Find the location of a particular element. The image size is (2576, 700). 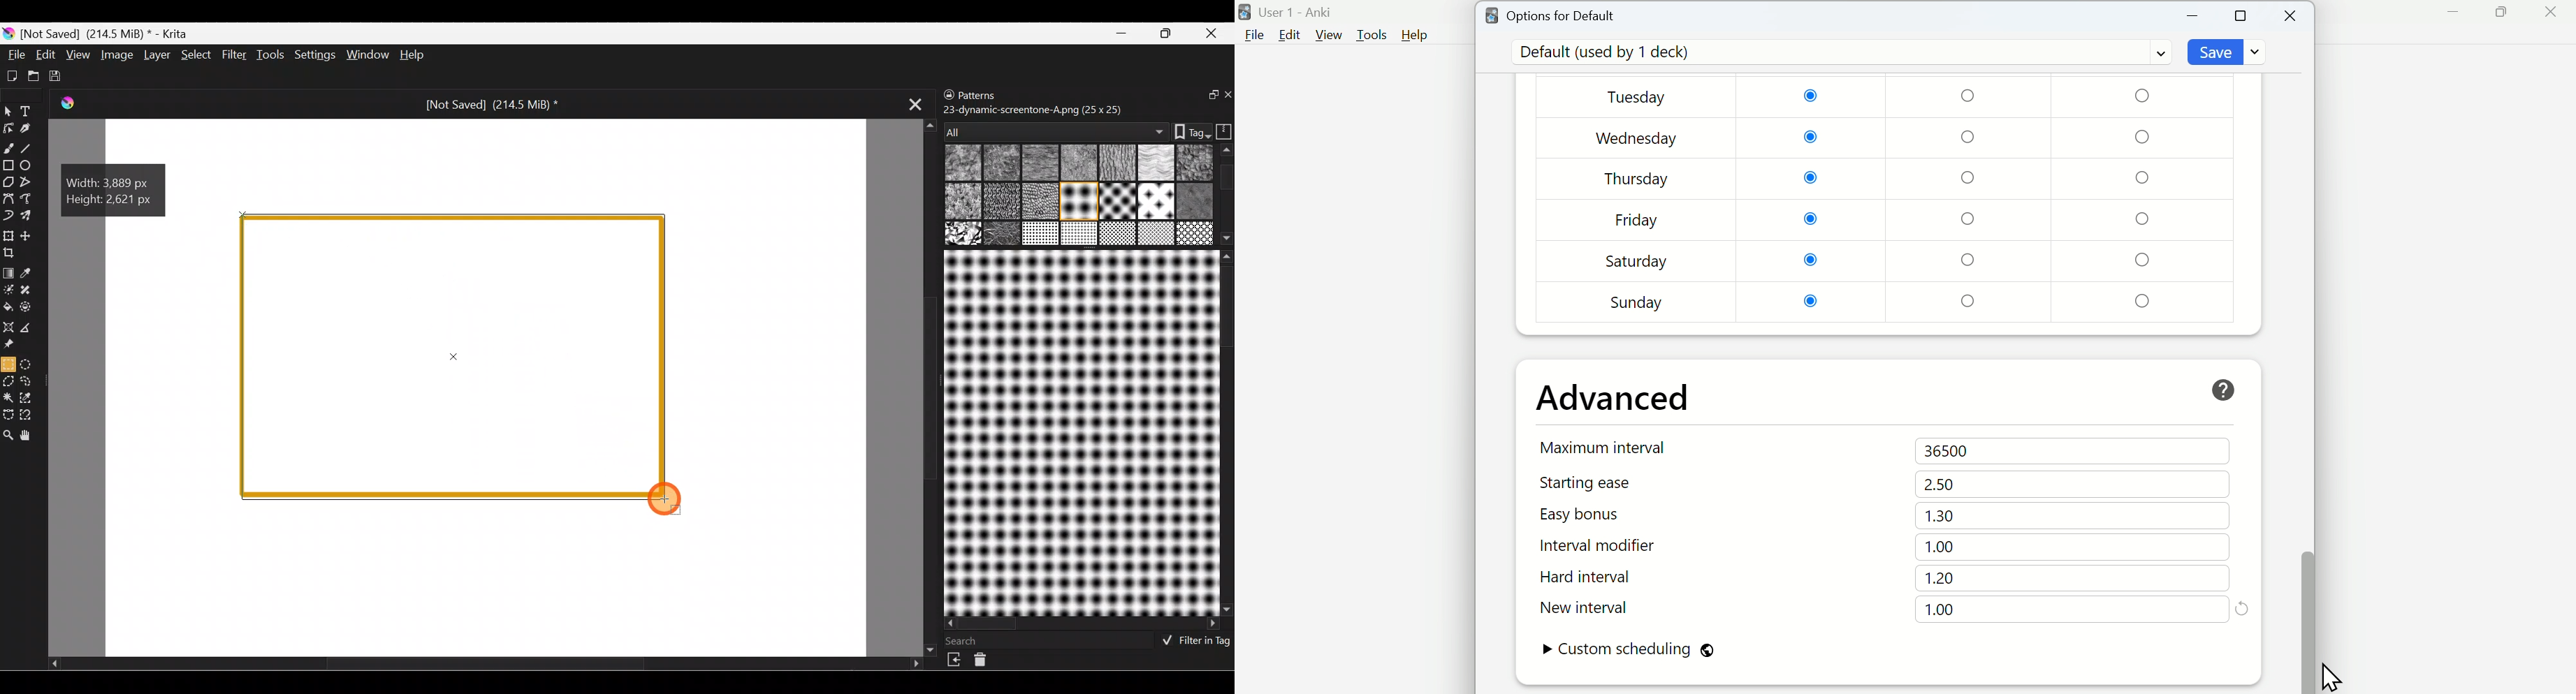

Friday is located at coordinates (1637, 223).